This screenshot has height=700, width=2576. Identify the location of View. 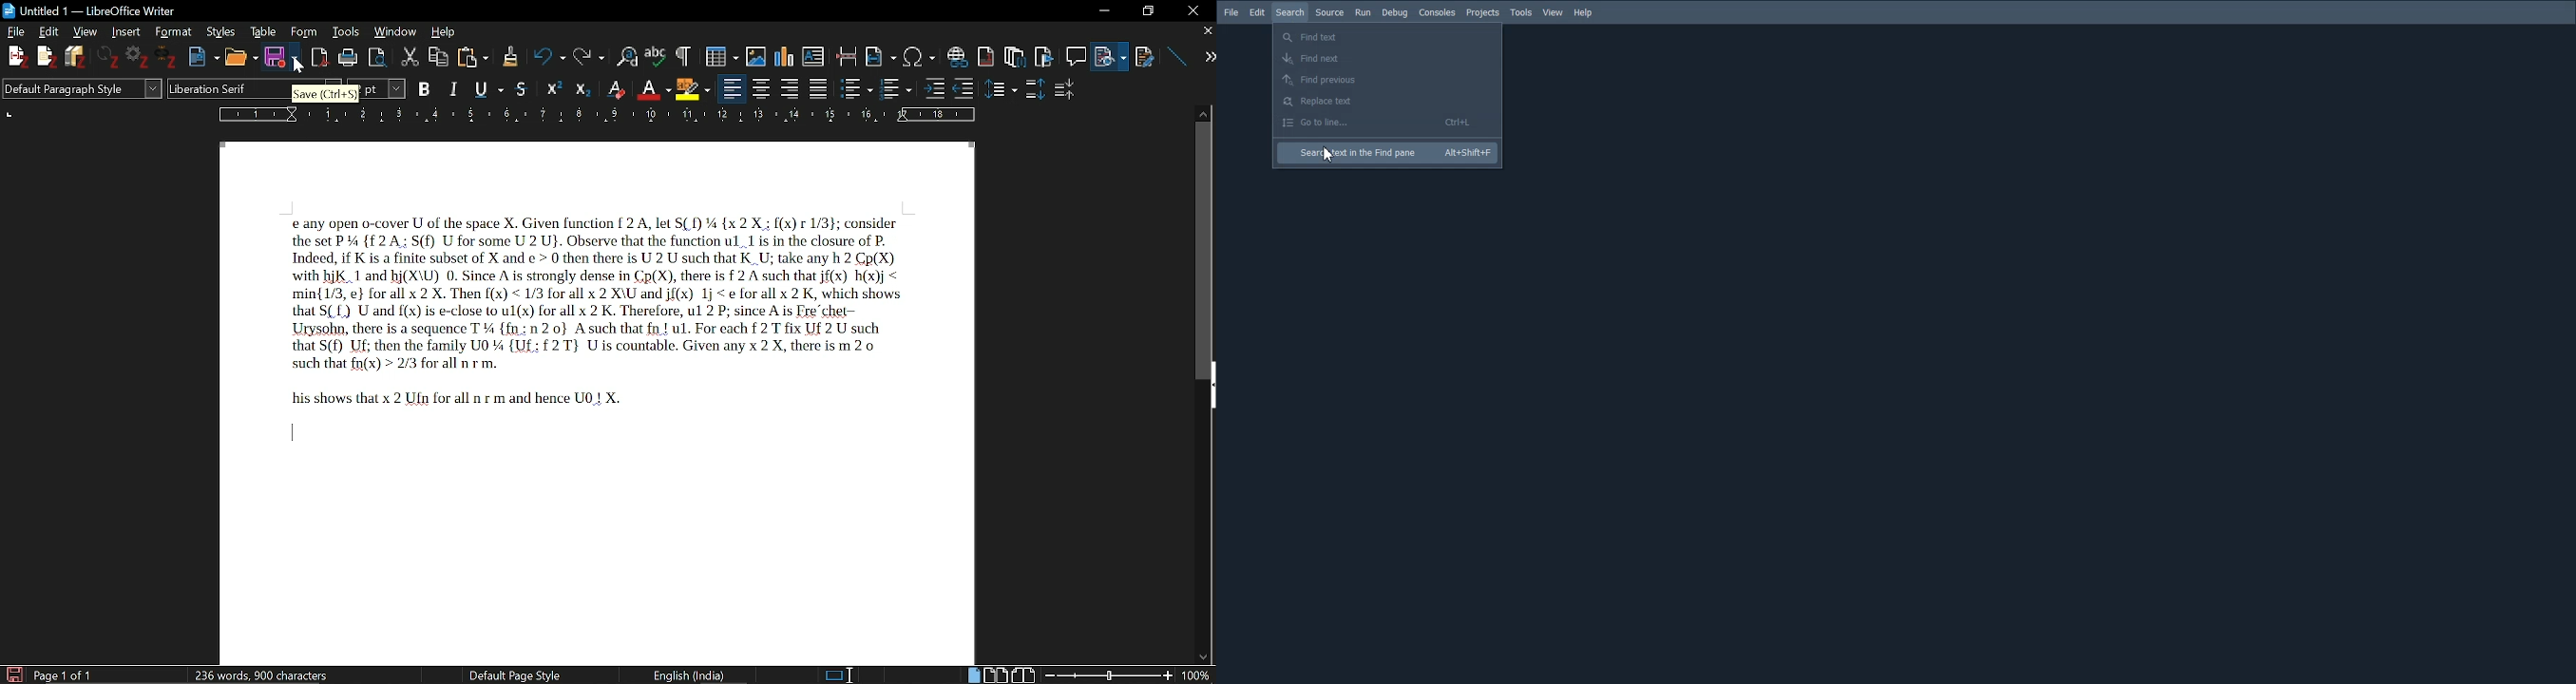
(1553, 11).